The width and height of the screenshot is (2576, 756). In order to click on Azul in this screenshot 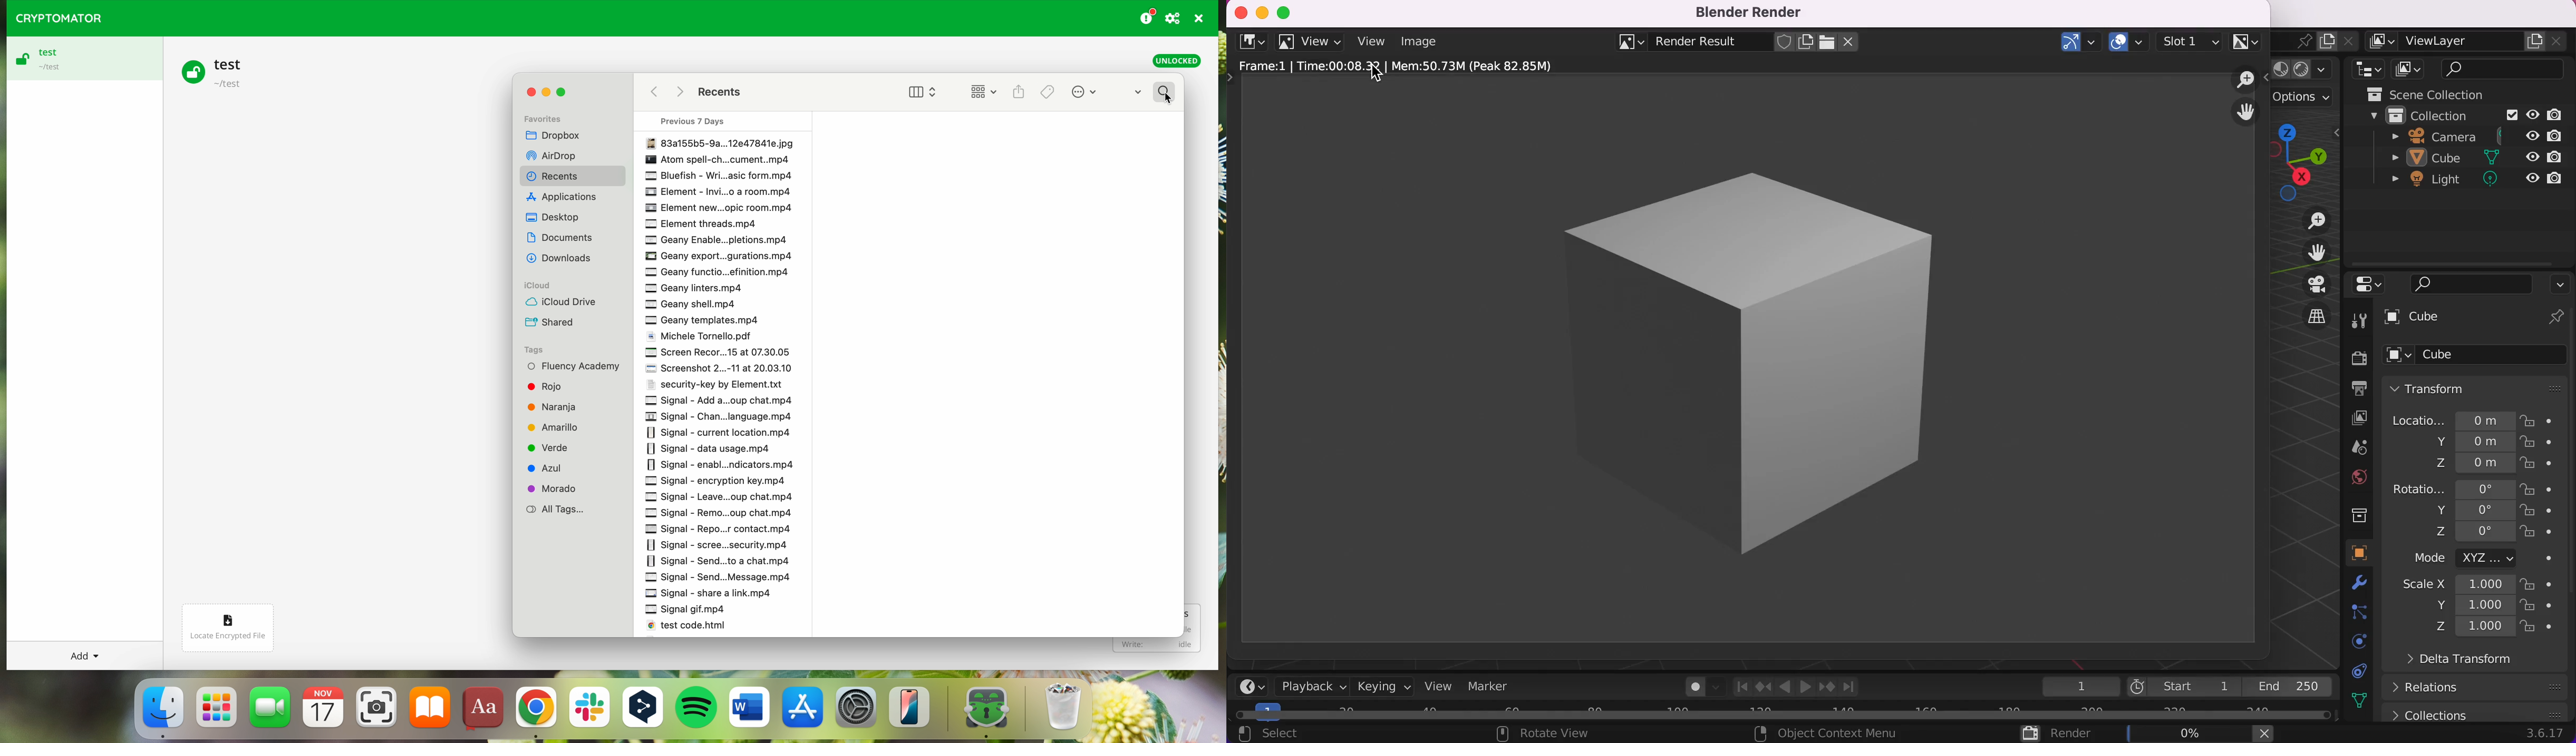, I will do `click(553, 468)`.